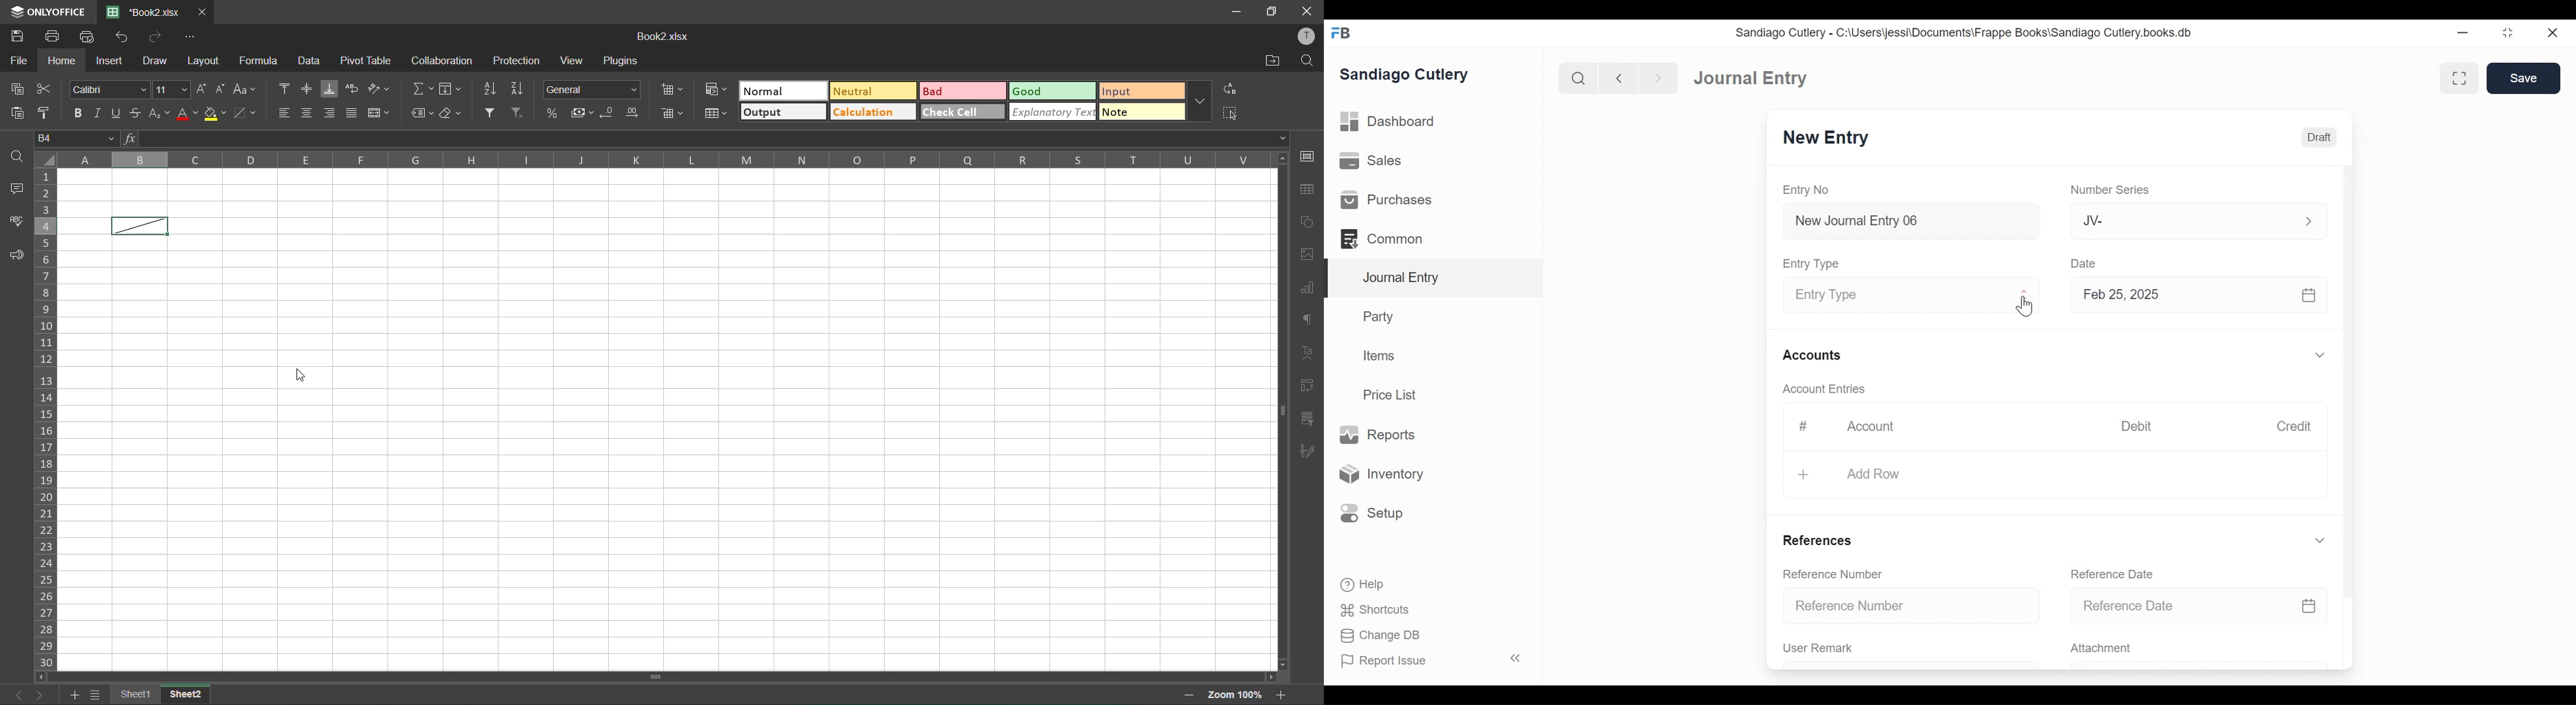 This screenshot has width=2576, height=728. What do you see at coordinates (1826, 138) in the screenshot?
I see `New Entry` at bounding box center [1826, 138].